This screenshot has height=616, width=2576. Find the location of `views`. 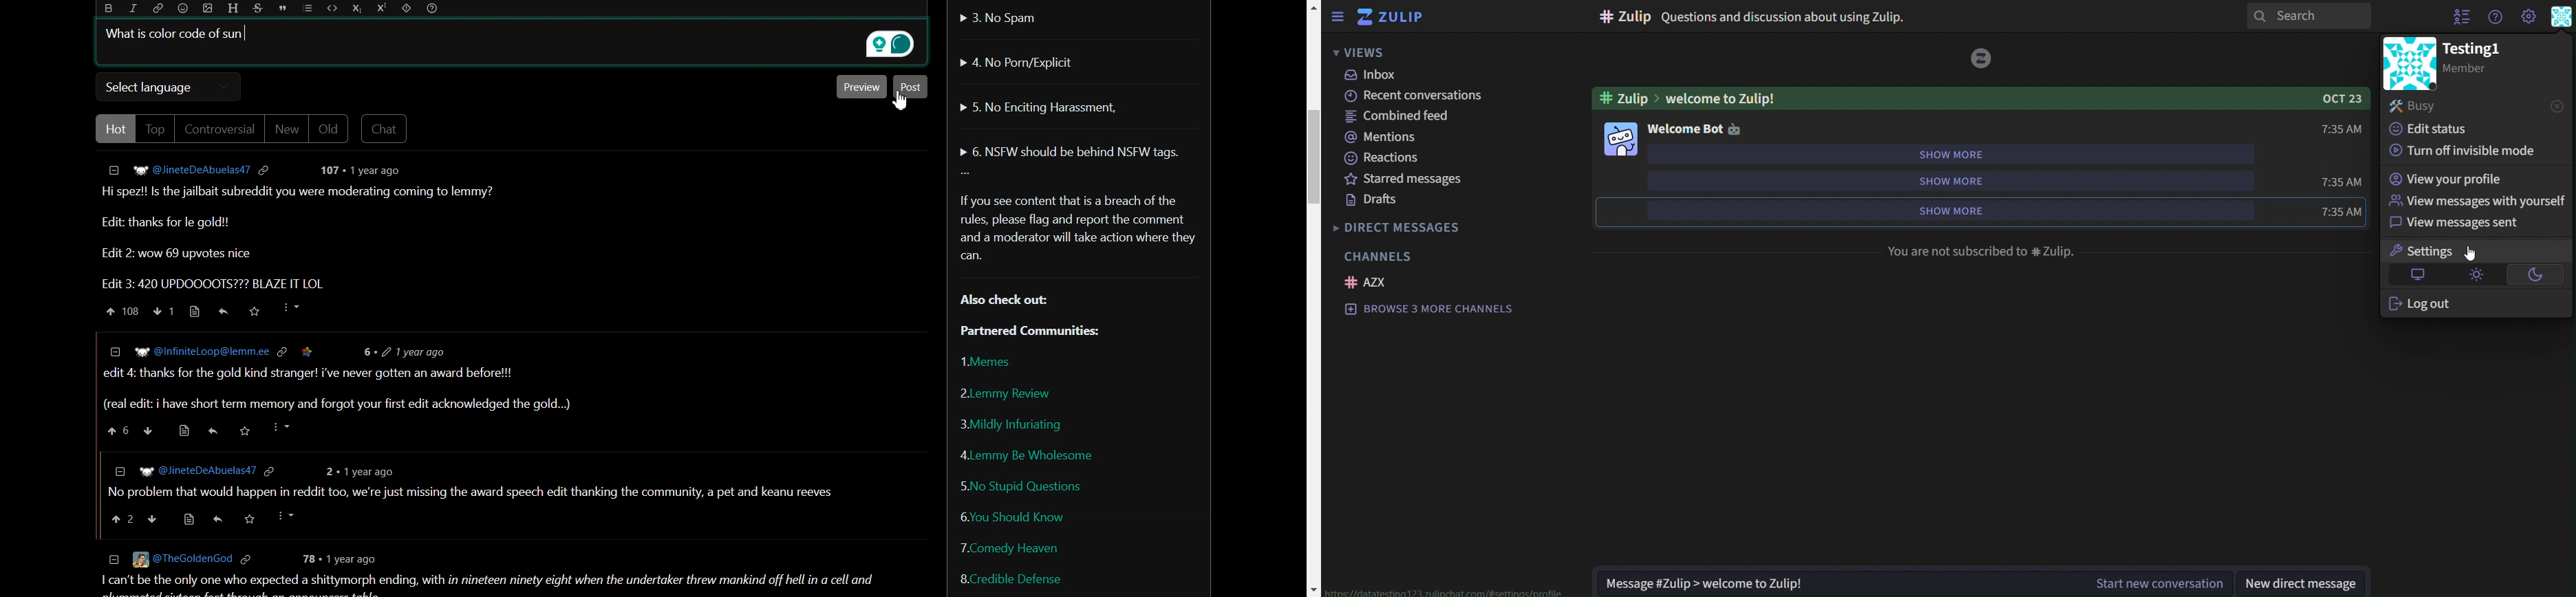

views is located at coordinates (1365, 52).